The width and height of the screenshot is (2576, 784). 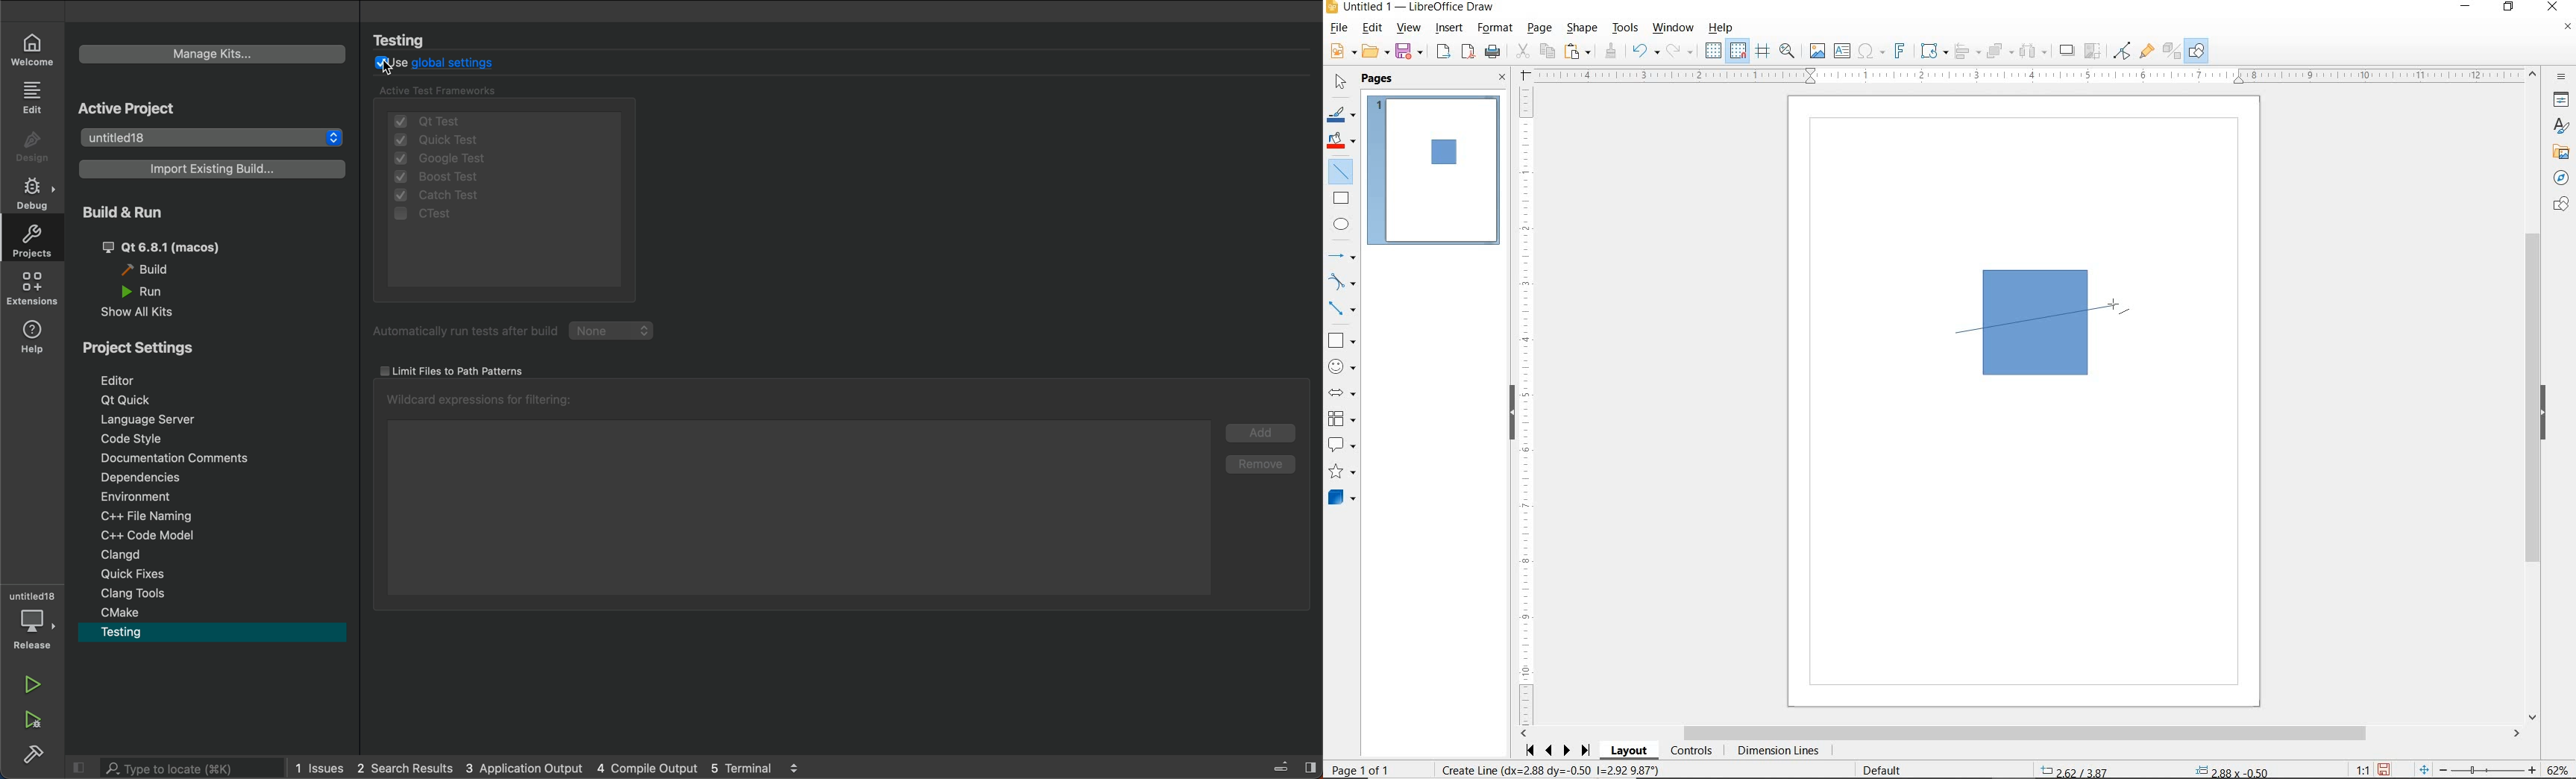 I want to click on boost test, so click(x=438, y=178).